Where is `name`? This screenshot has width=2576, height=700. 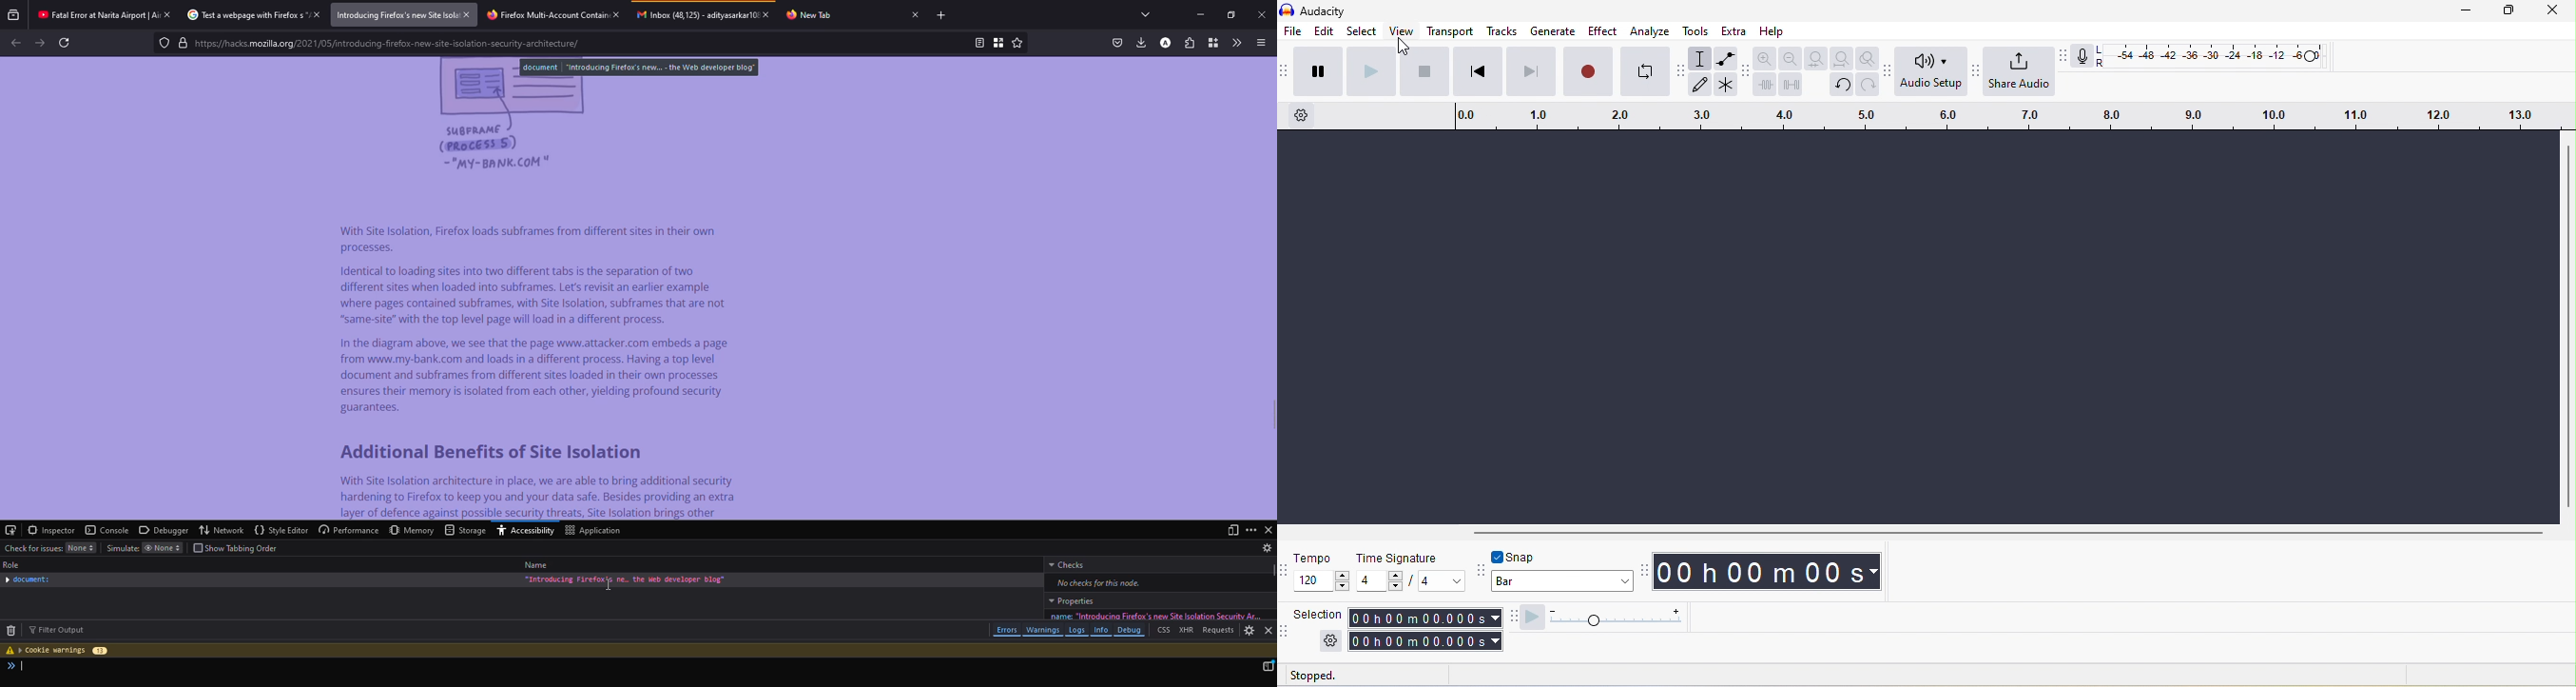 name is located at coordinates (537, 565).